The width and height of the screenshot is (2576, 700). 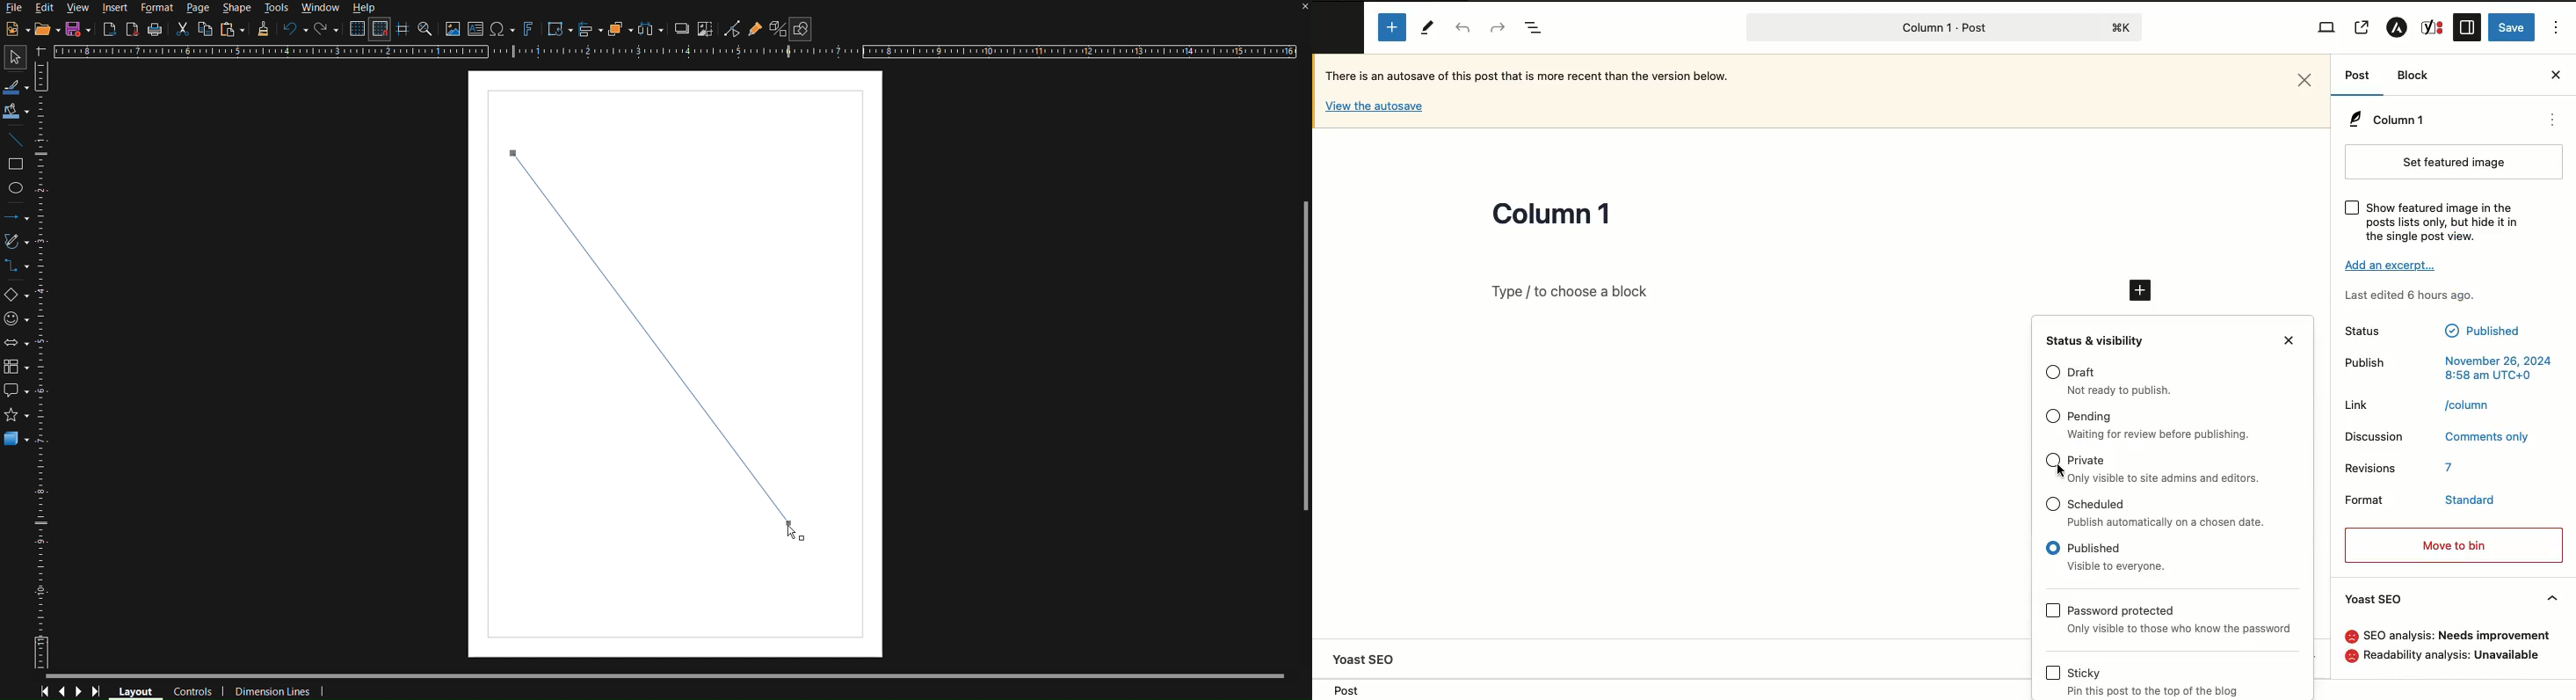 I want to click on Tools, so click(x=277, y=9).